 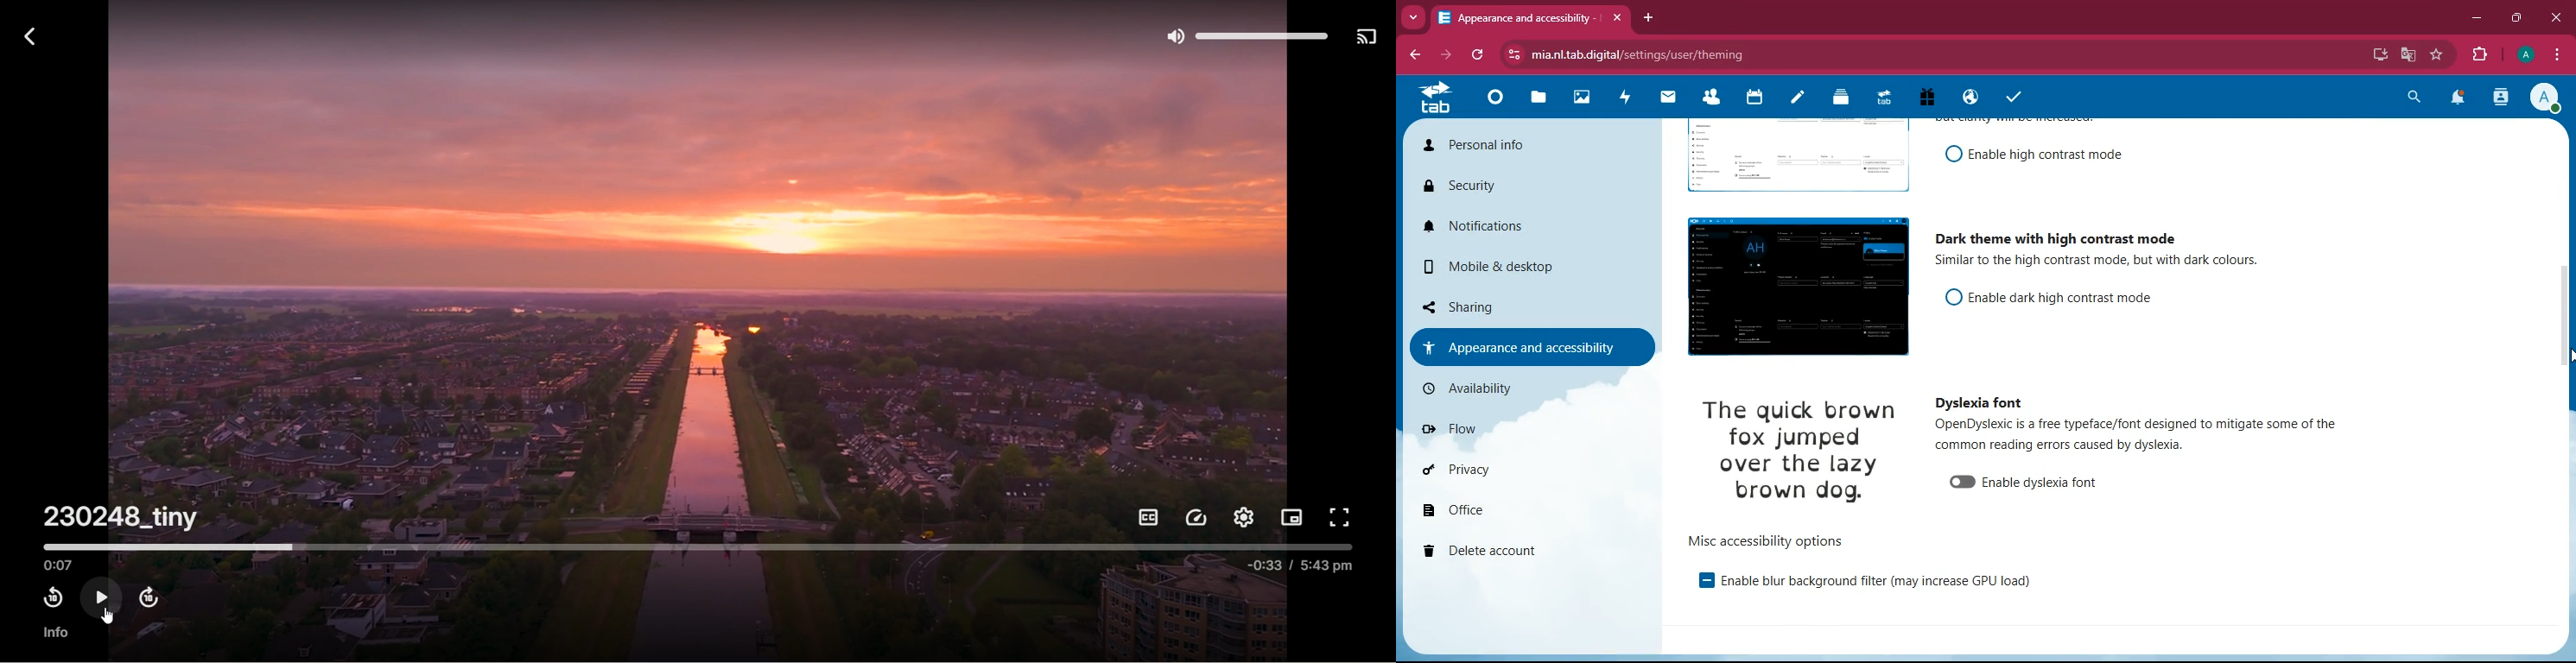 What do you see at coordinates (1517, 230) in the screenshot?
I see `notifications` at bounding box center [1517, 230].